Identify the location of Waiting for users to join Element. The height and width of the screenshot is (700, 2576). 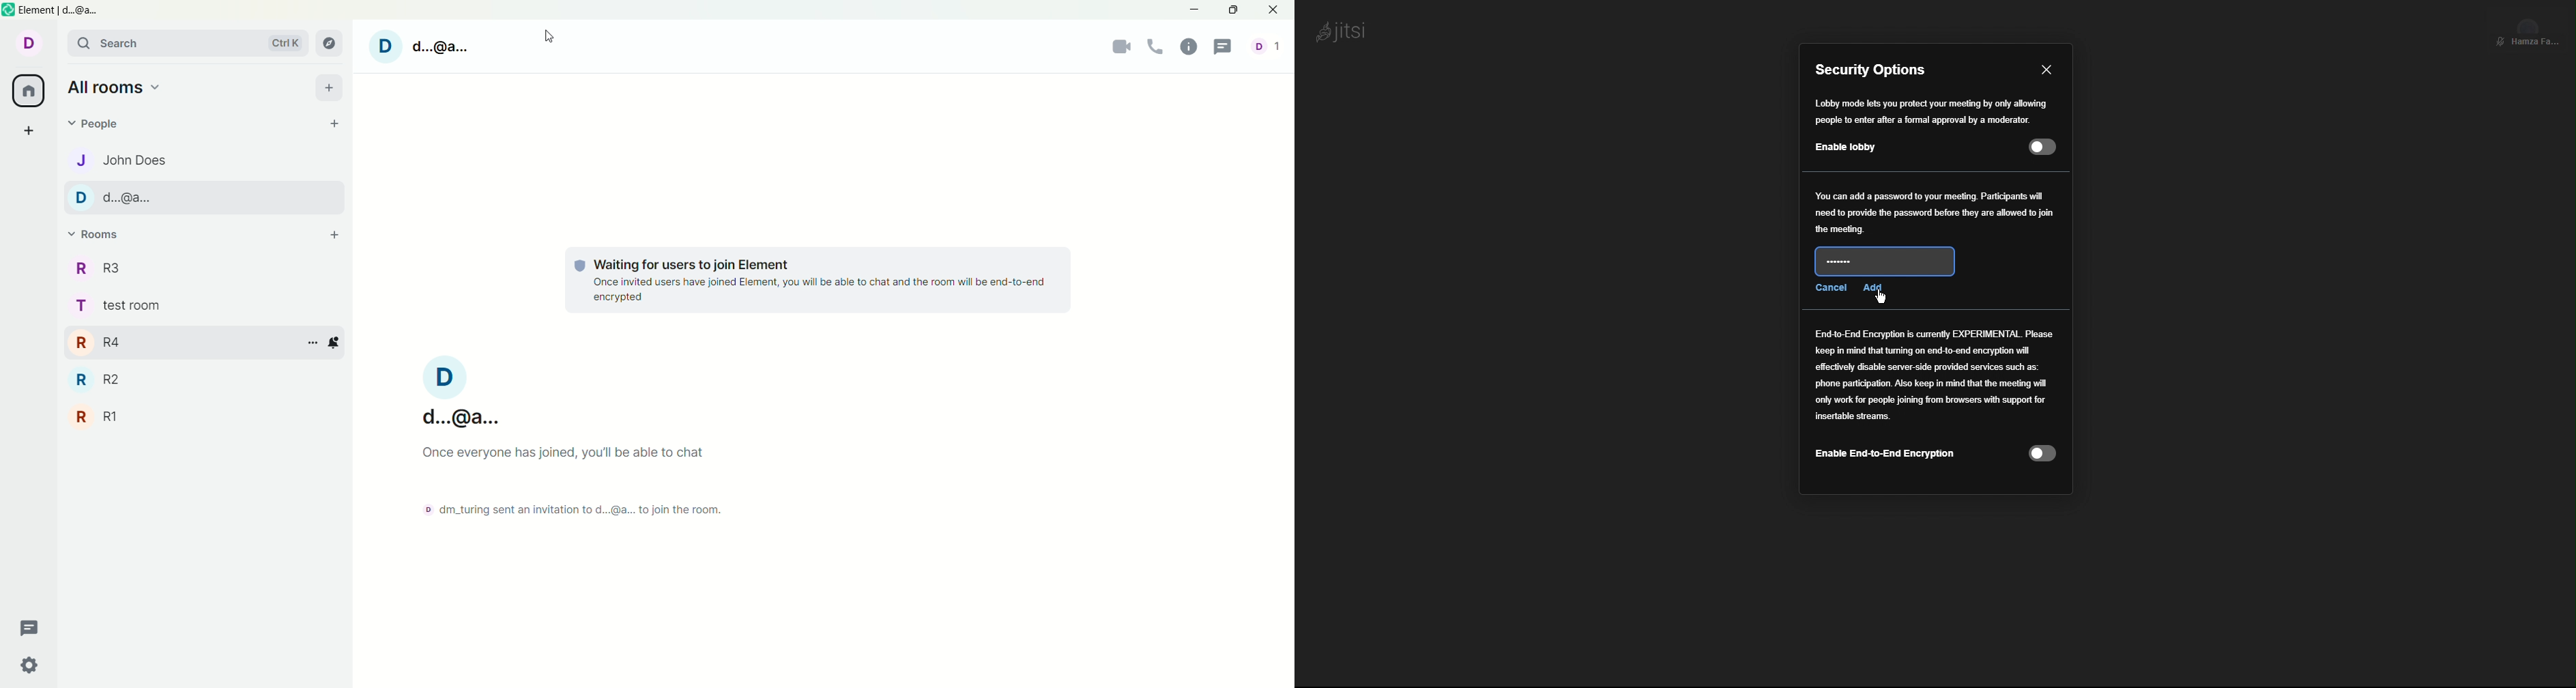
(691, 265).